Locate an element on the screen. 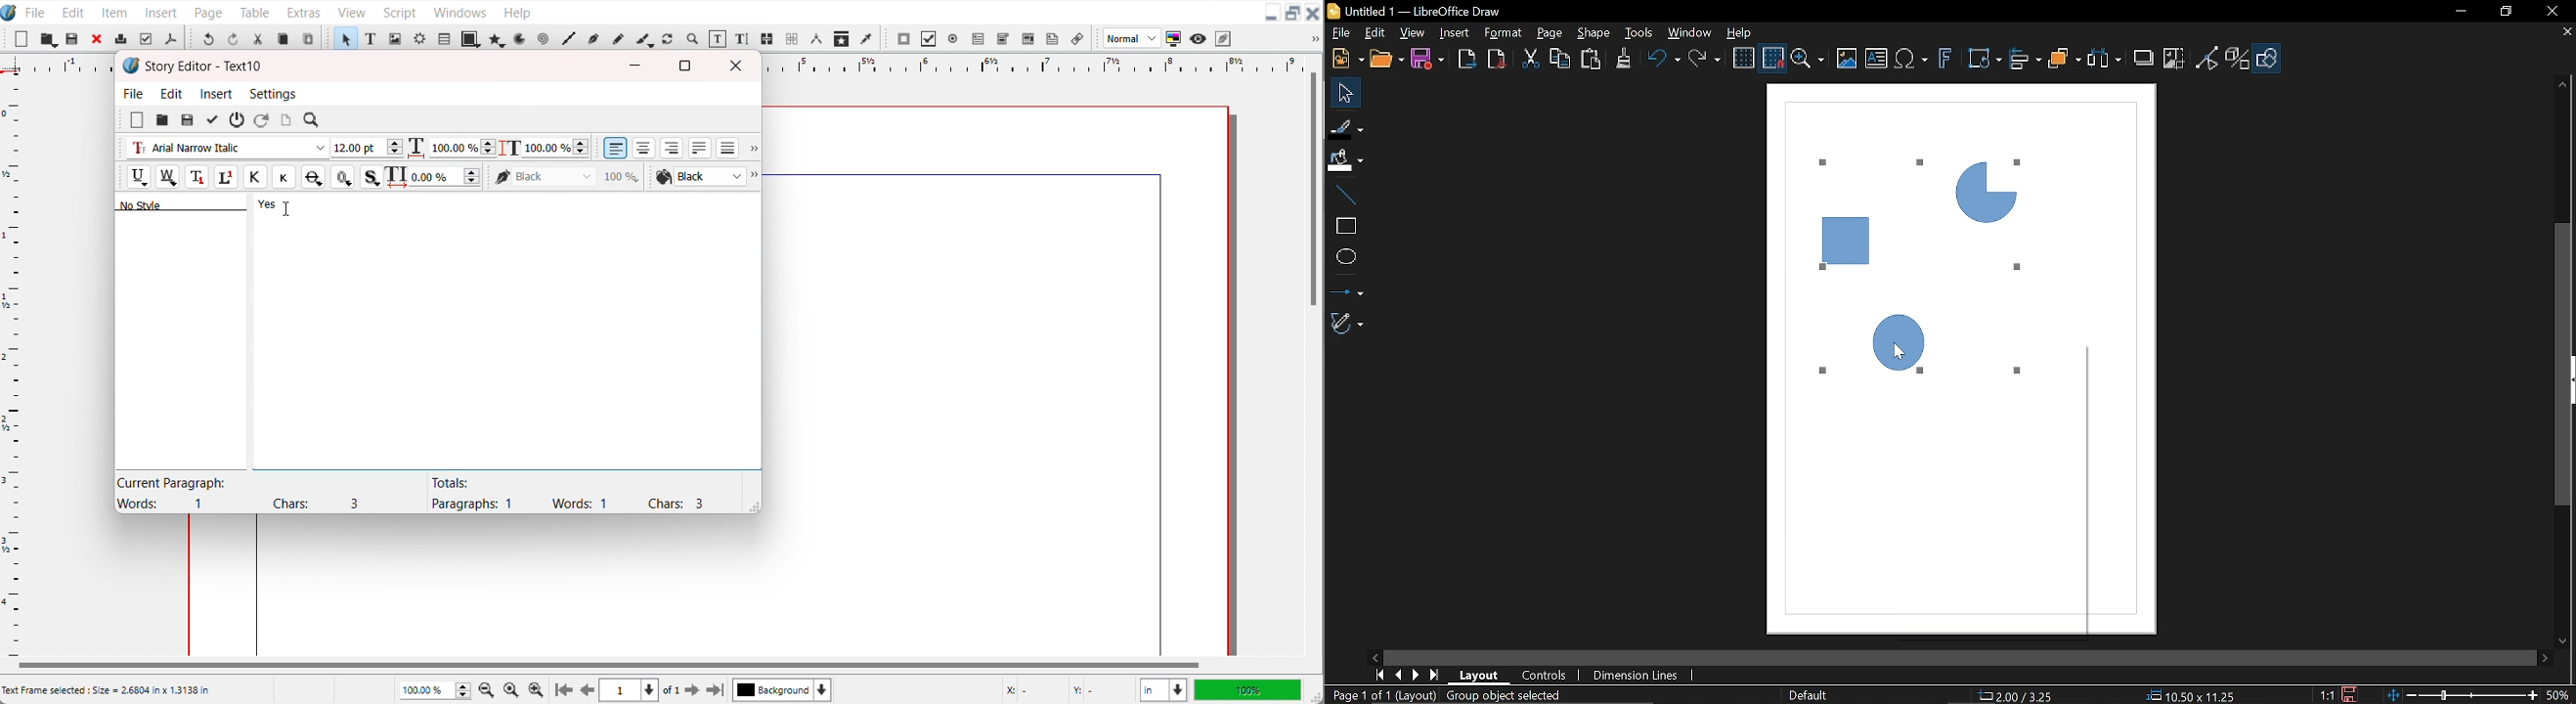  Save is located at coordinates (48, 39).